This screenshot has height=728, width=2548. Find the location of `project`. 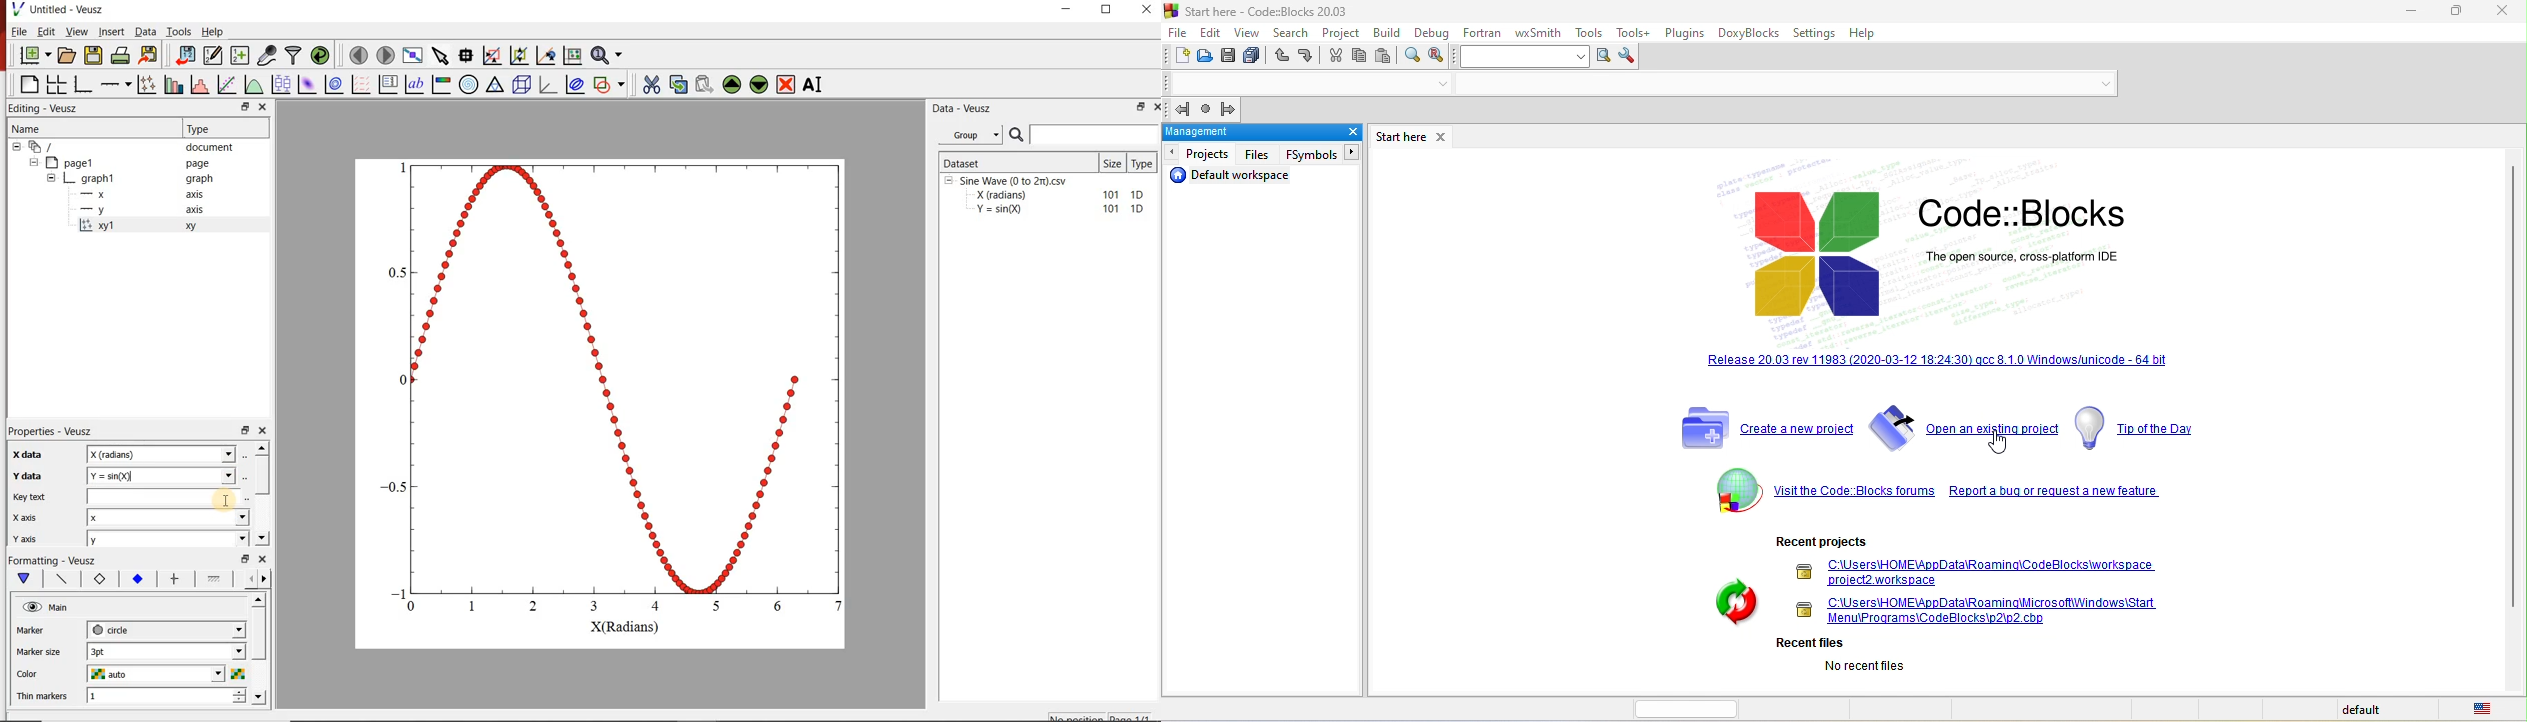

project is located at coordinates (1341, 33).